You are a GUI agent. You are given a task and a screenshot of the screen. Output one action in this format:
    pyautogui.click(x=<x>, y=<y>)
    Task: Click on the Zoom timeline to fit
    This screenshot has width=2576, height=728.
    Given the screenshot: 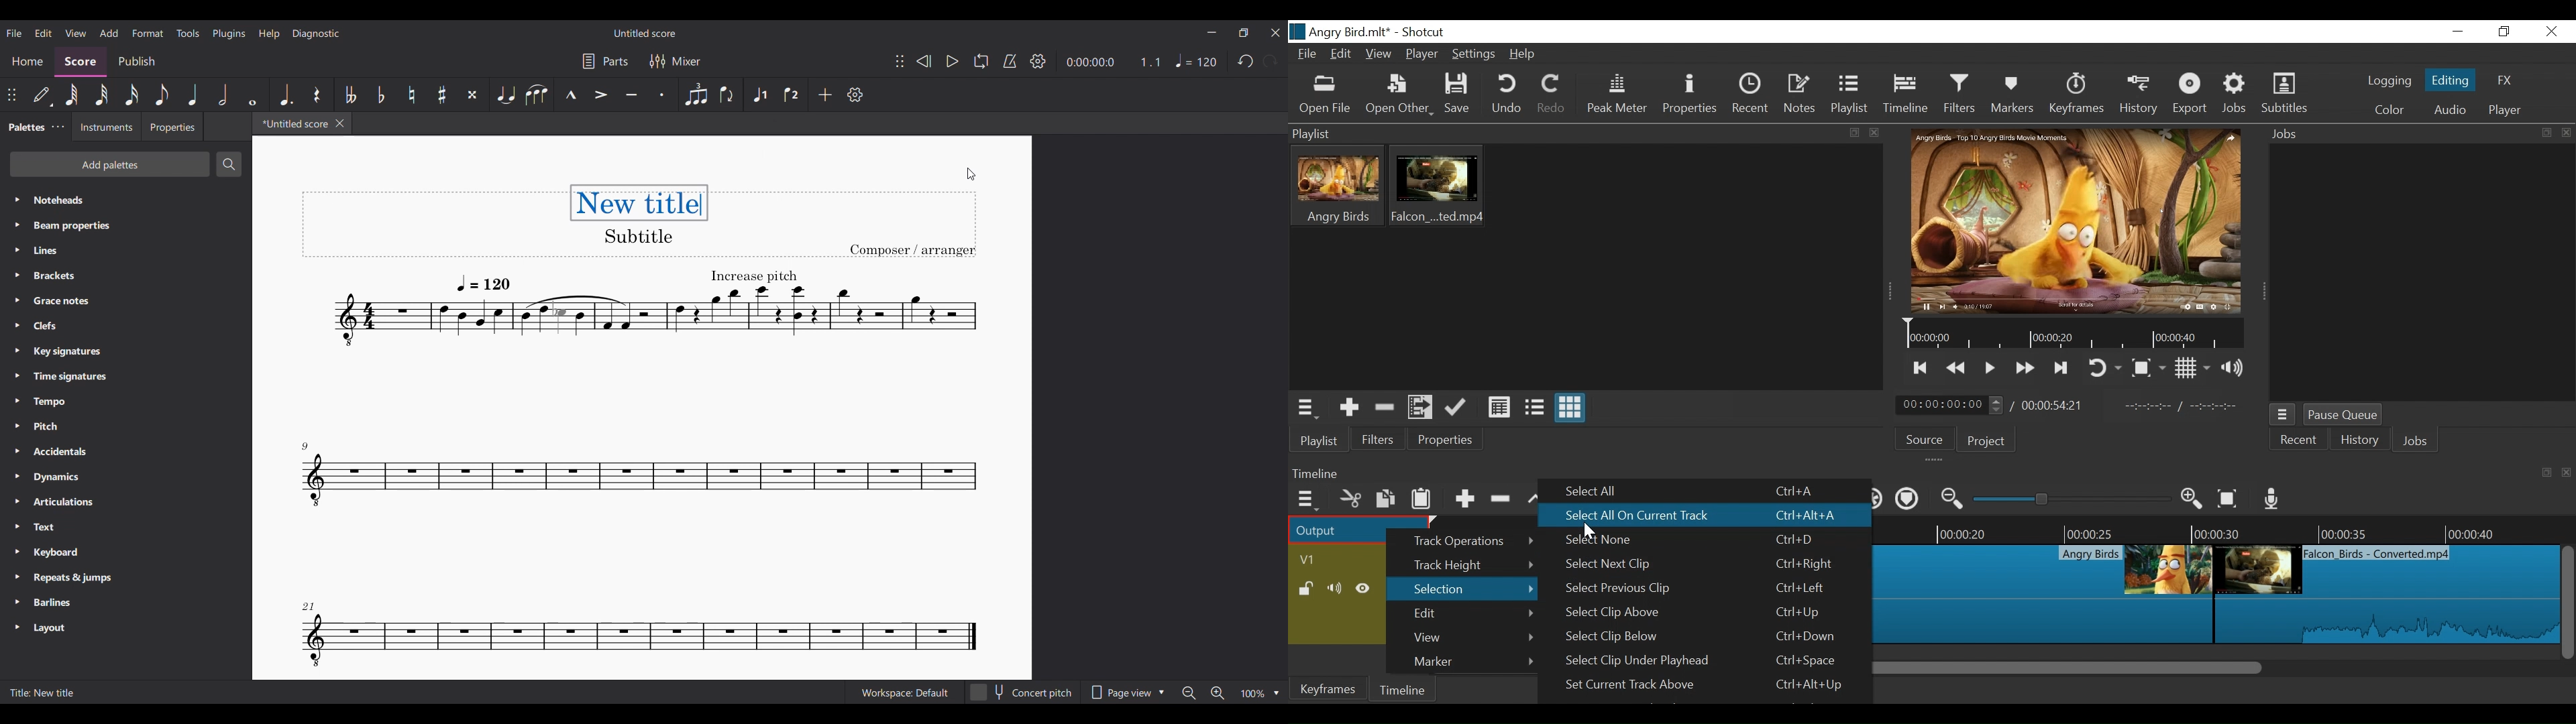 What is the action you would take?
    pyautogui.click(x=2227, y=499)
    